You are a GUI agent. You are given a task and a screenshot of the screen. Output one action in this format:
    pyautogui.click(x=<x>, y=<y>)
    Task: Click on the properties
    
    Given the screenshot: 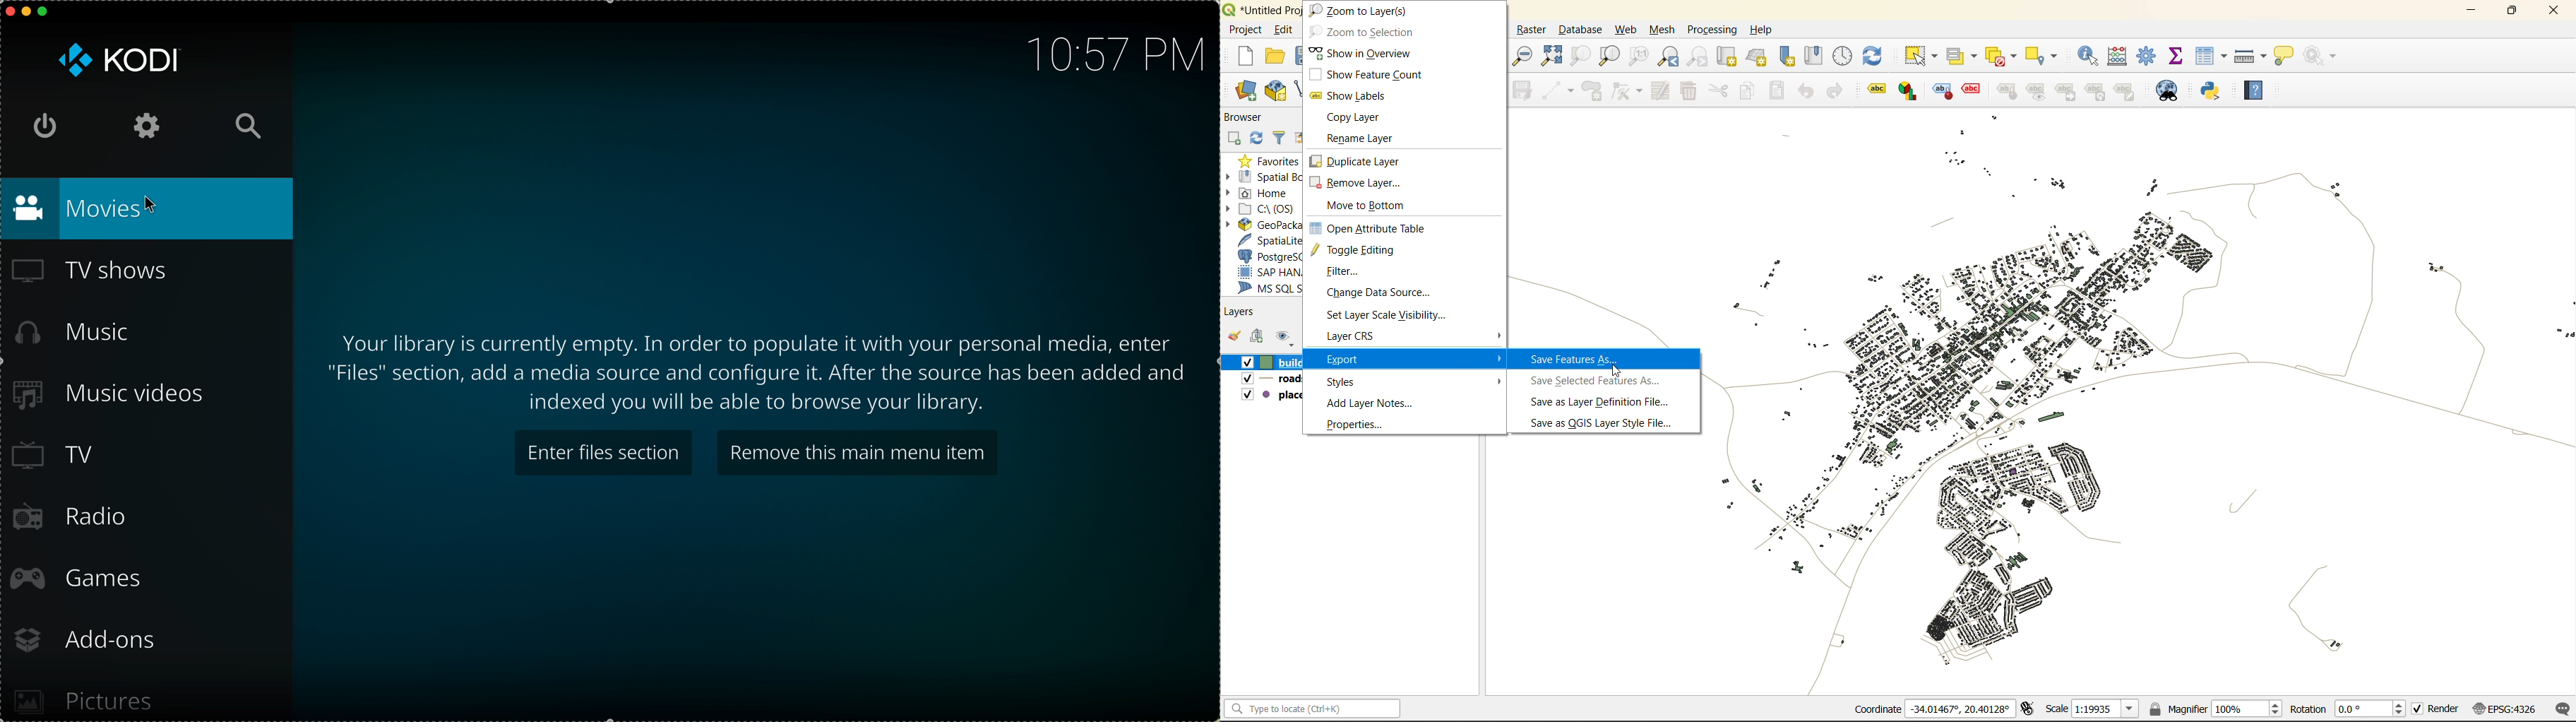 What is the action you would take?
    pyautogui.click(x=1352, y=427)
    